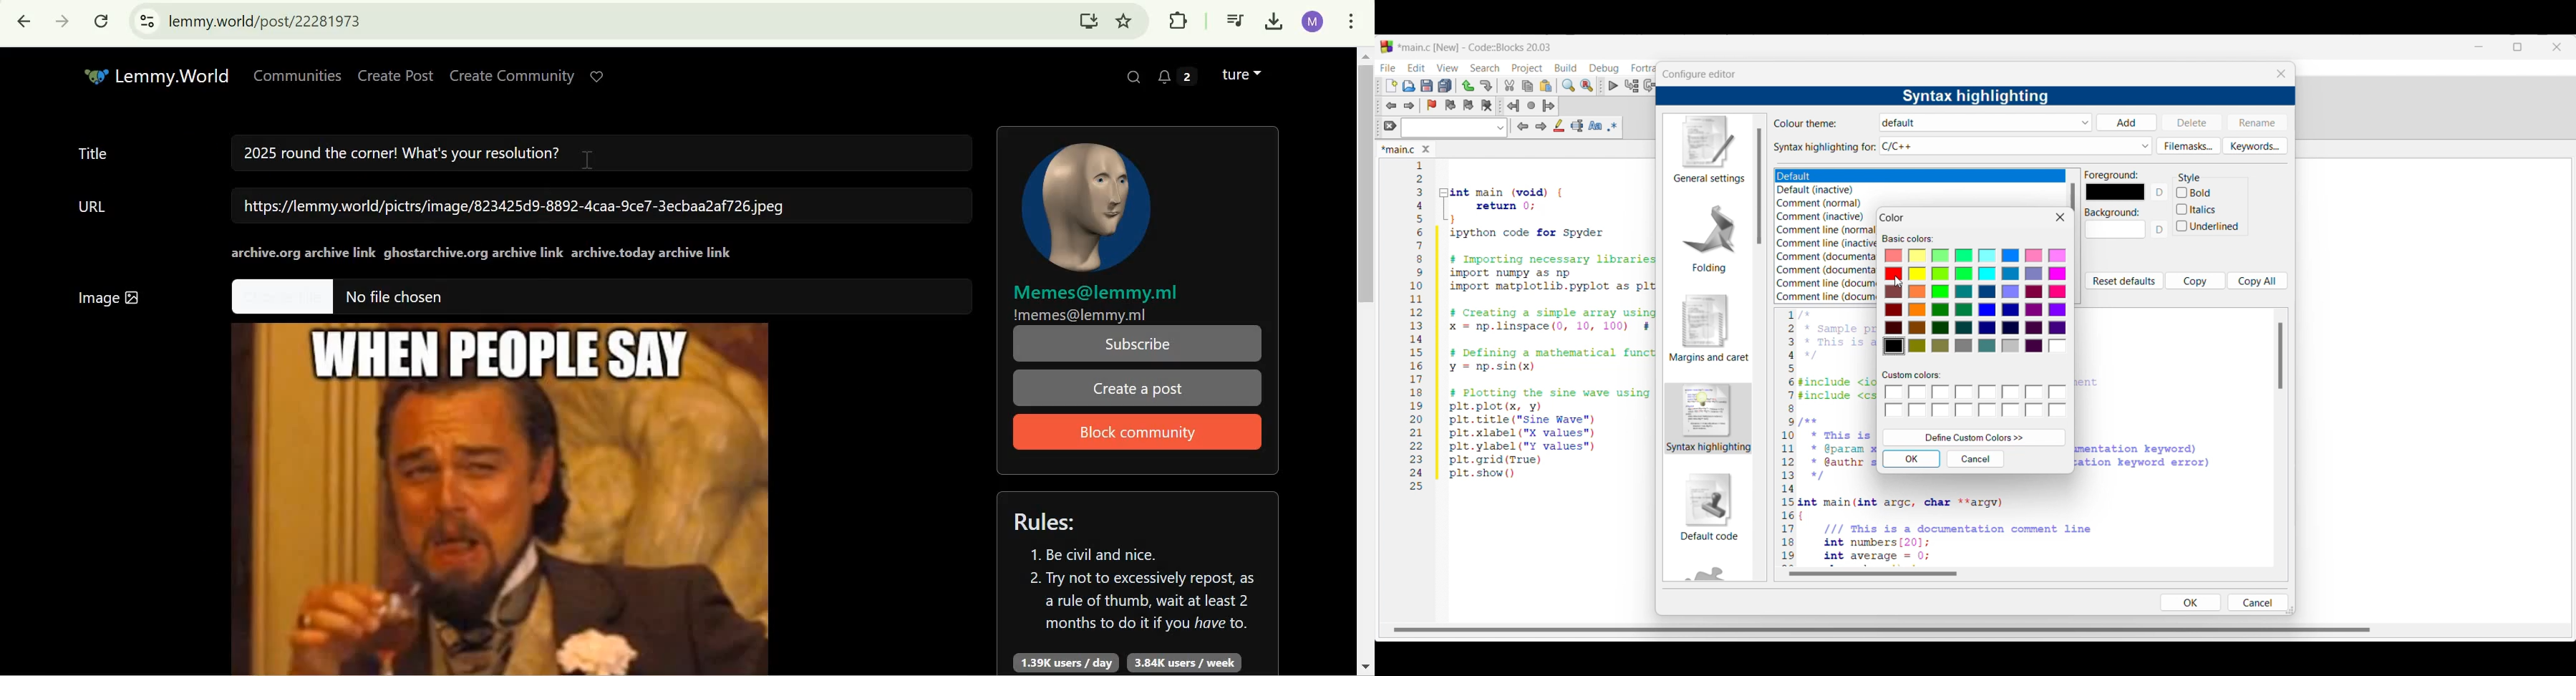 This screenshot has height=700, width=2576. I want to click on Reload this page, so click(103, 21).